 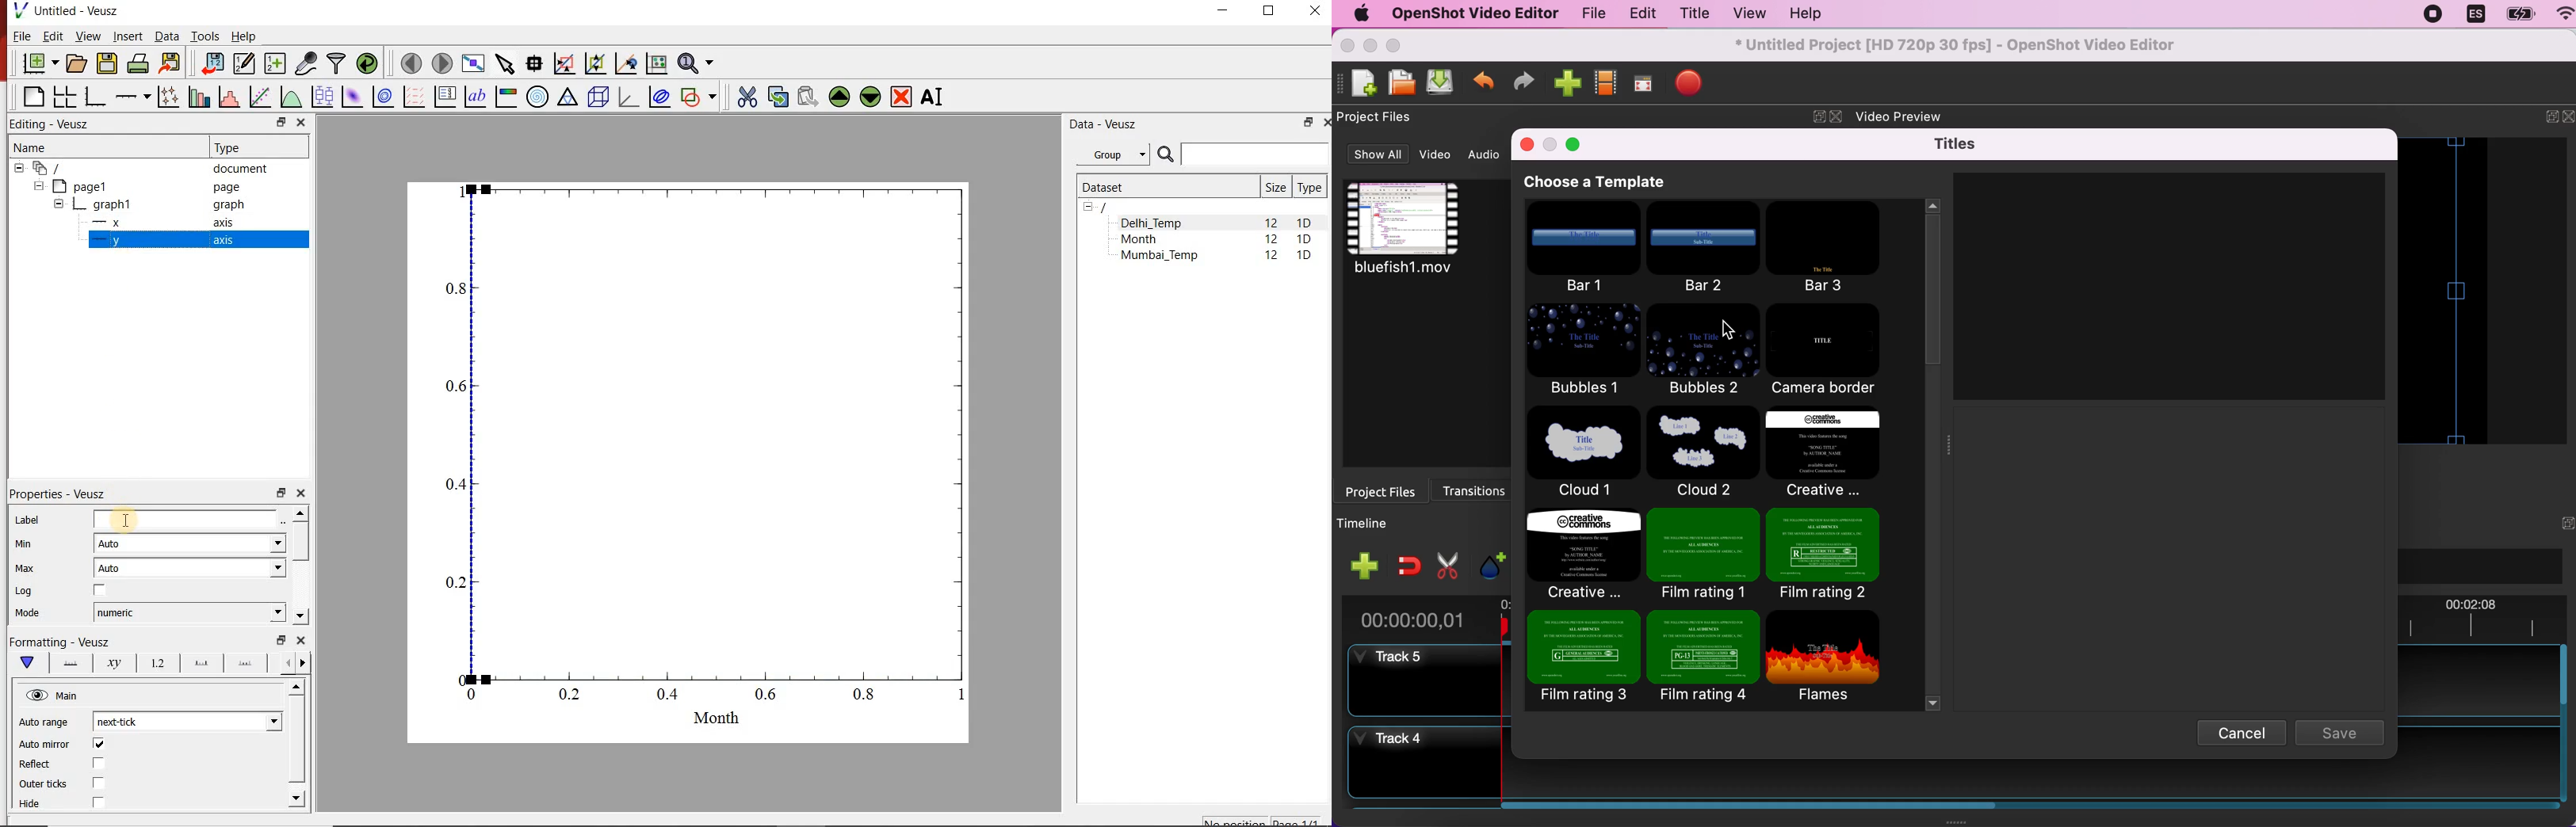 What do you see at coordinates (63, 97) in the screenshot?
I see `arrange graphs in a grid` at bounding box center [63, 97].